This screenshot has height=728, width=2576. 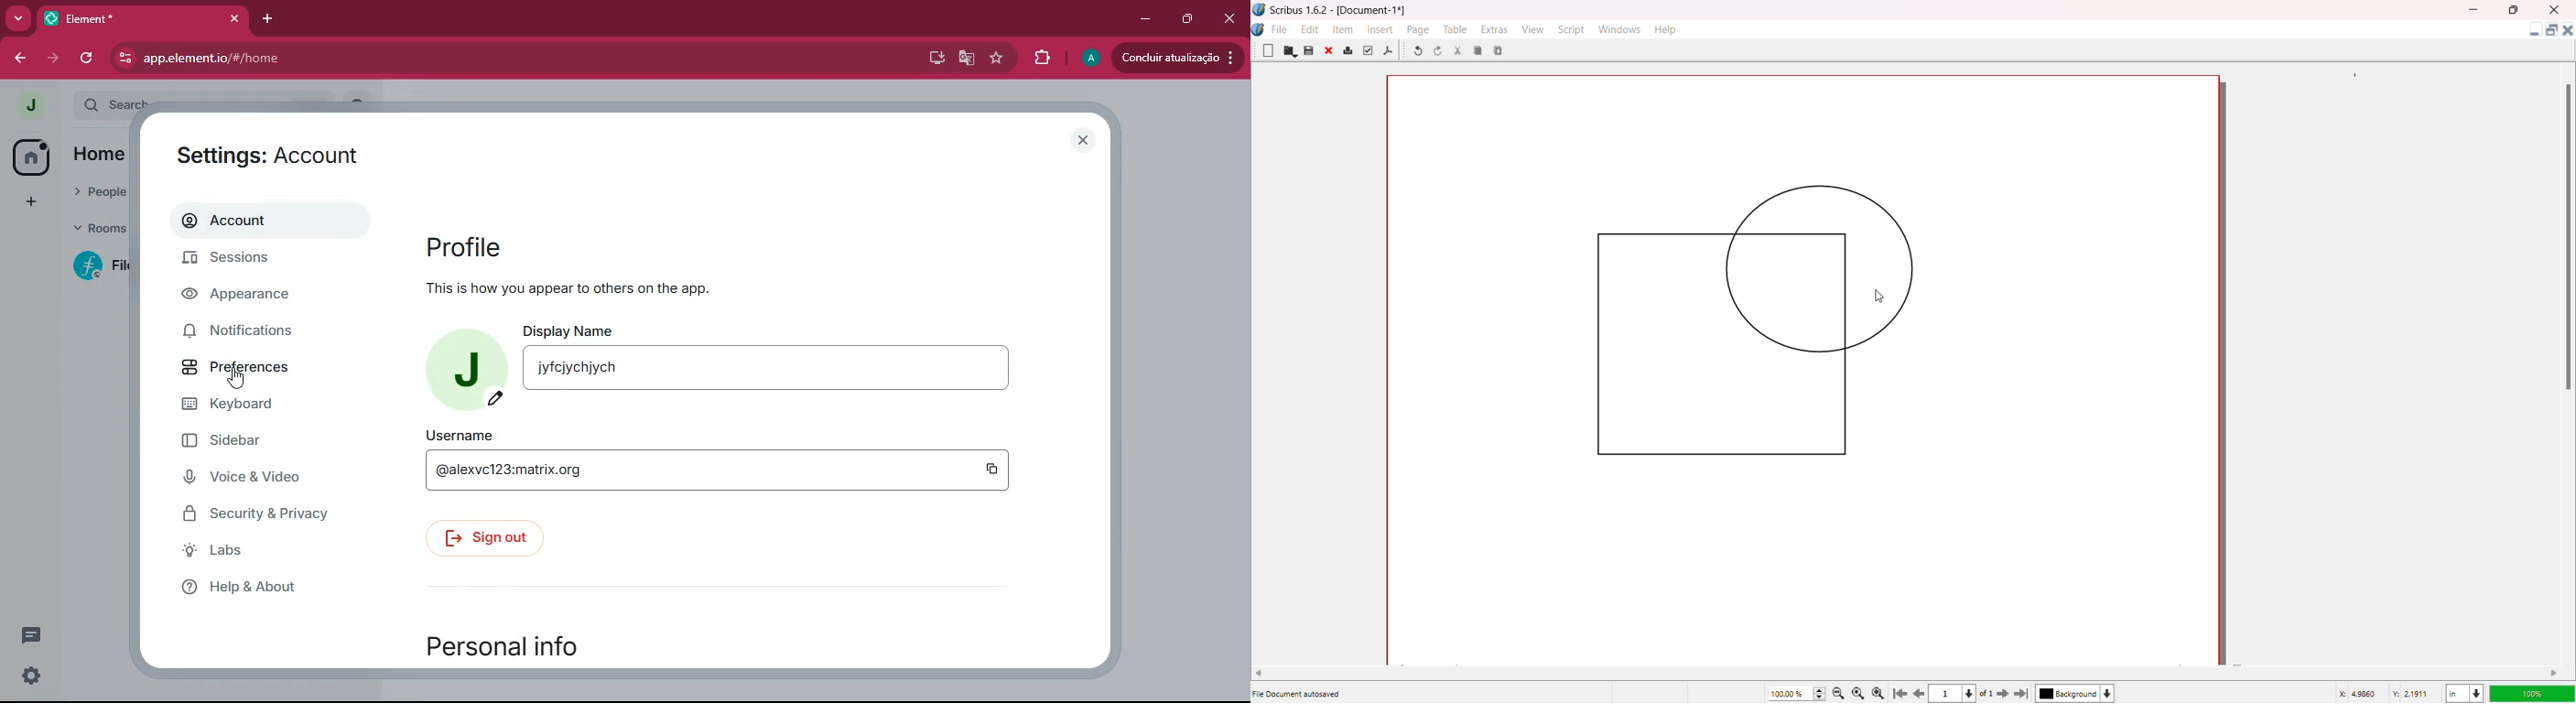 What do you see at coordinates (1789, 693) in the screenshot?
I see `Zoom percentage` at bounding box center [1789, 693].